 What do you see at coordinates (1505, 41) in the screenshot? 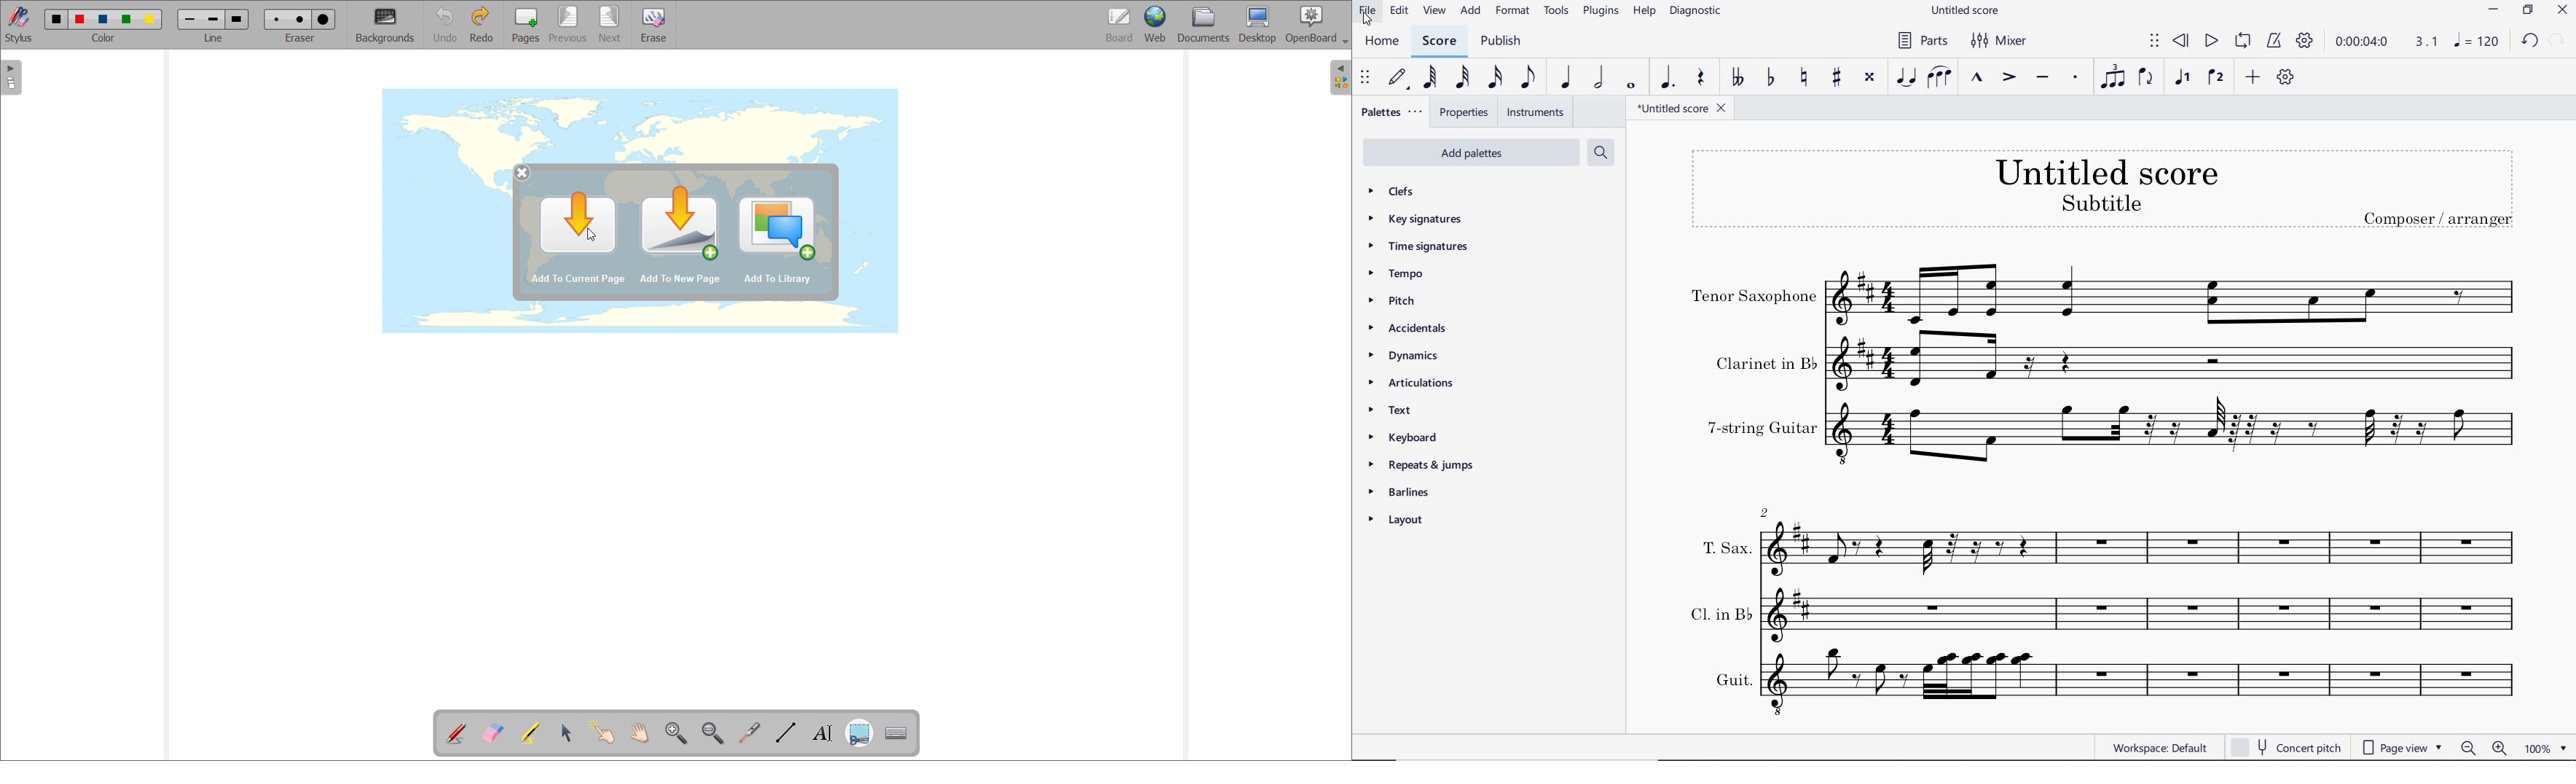
I see `PUBLISH` at bounding box center [1505, 41].